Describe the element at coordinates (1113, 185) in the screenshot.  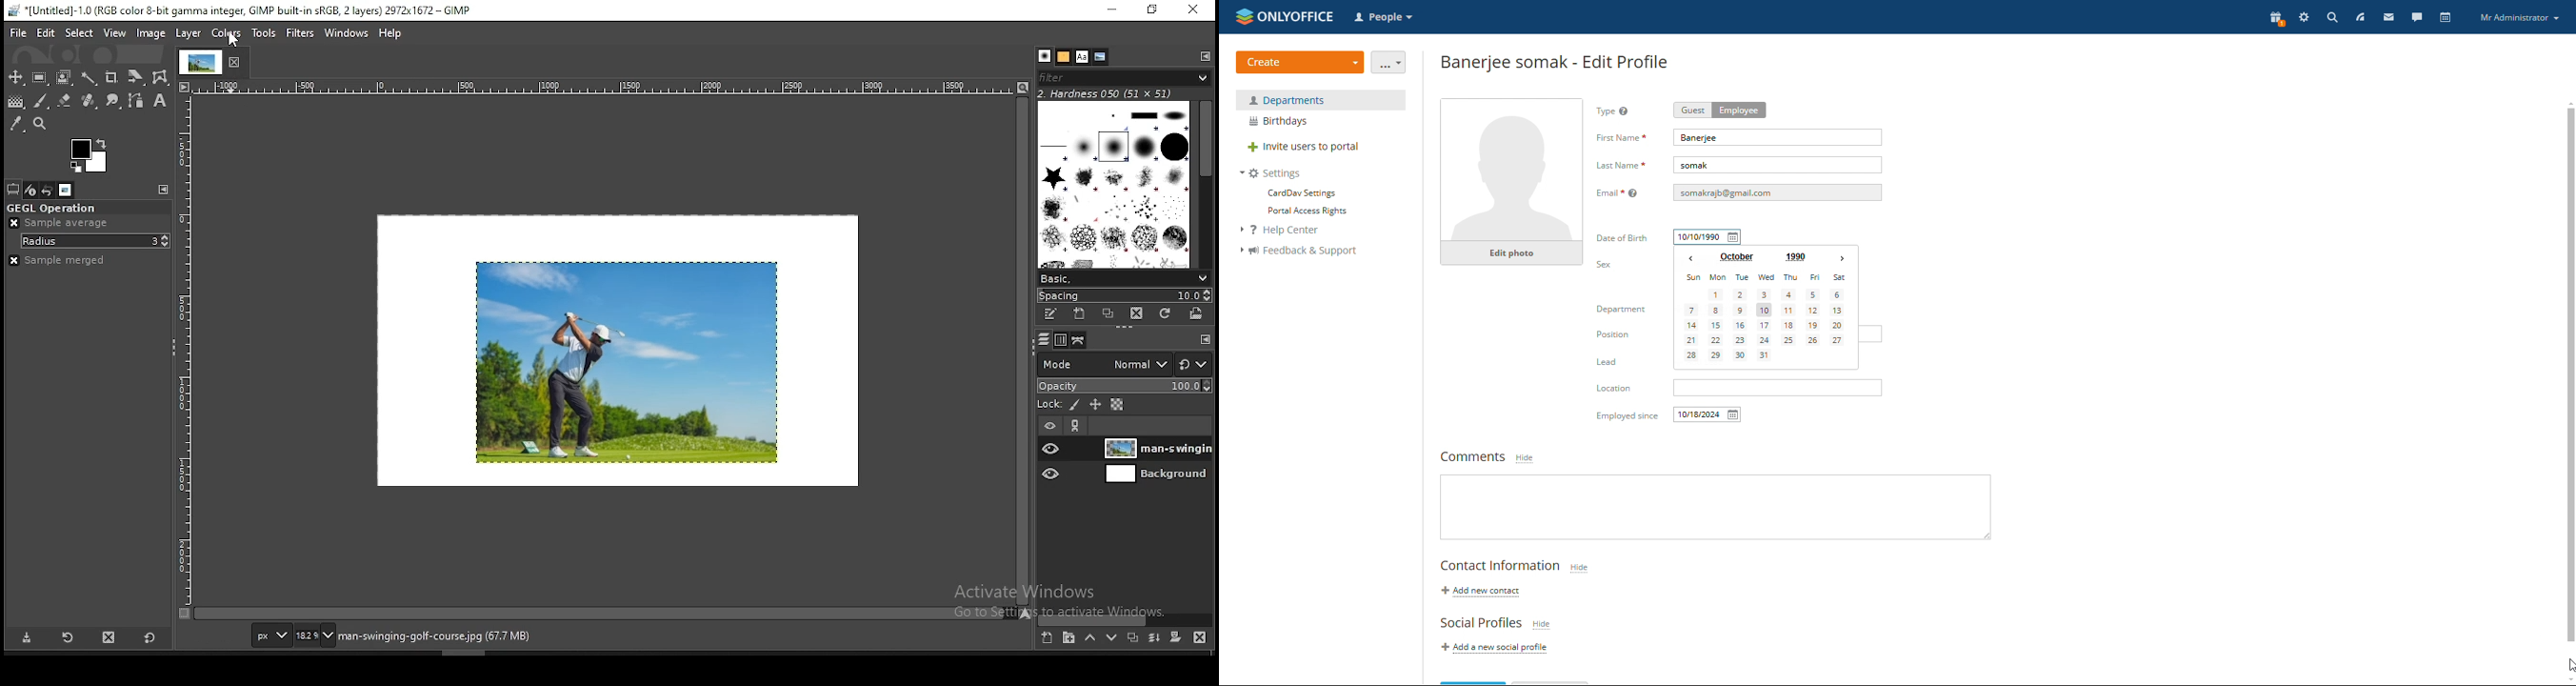
I see `brushes` at that location.